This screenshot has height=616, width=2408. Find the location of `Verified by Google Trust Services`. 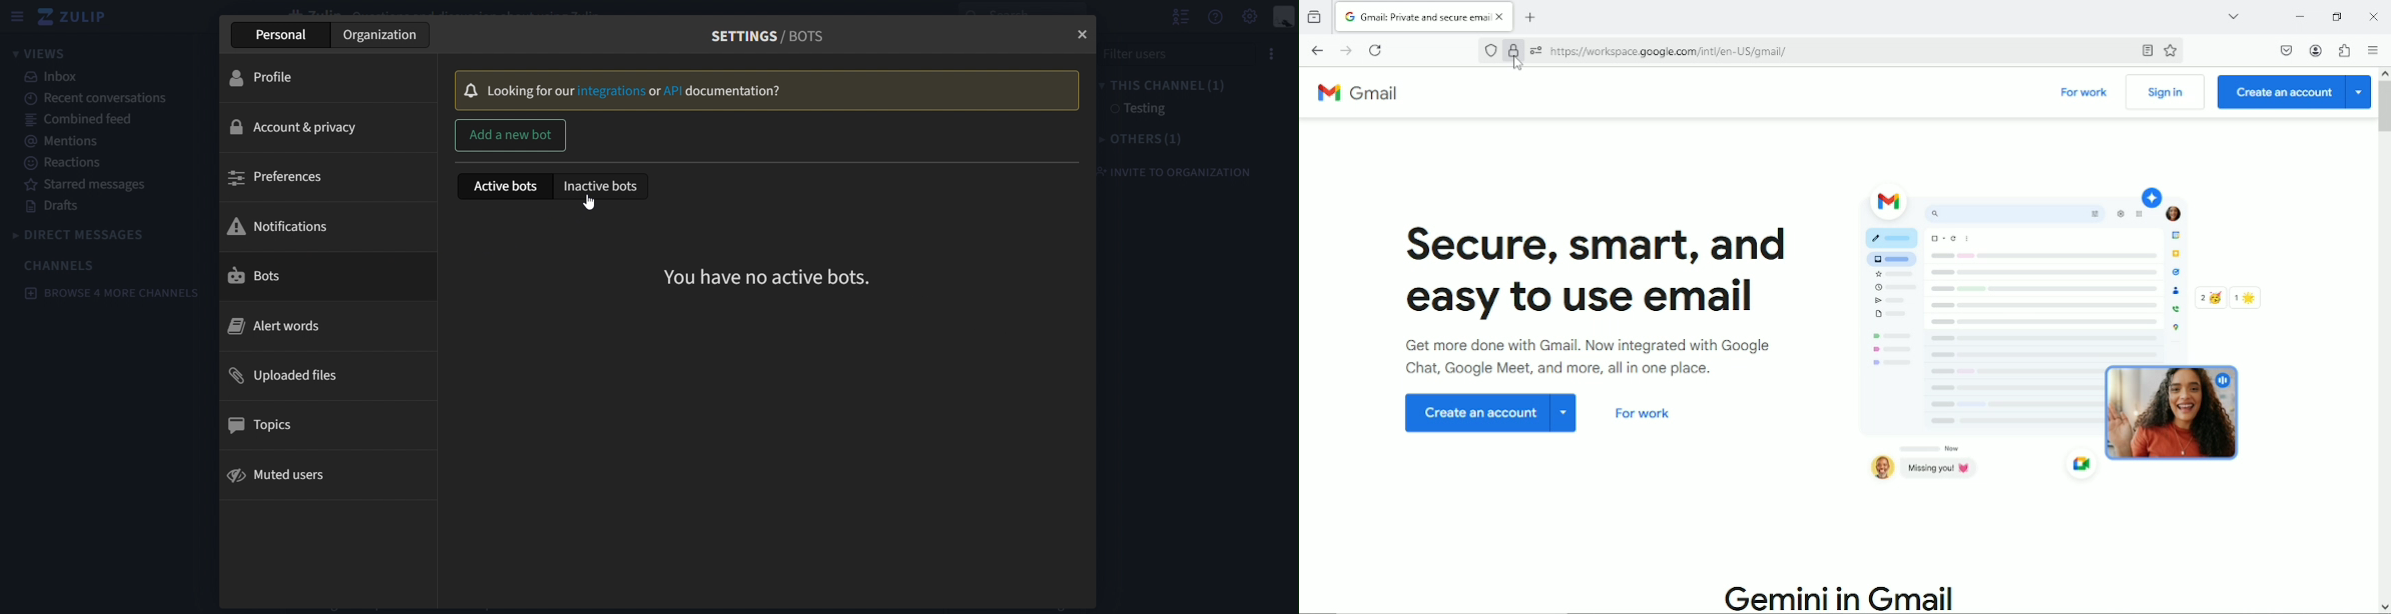

Verified by Google Trust Services is located at coordinates (1514, 52).